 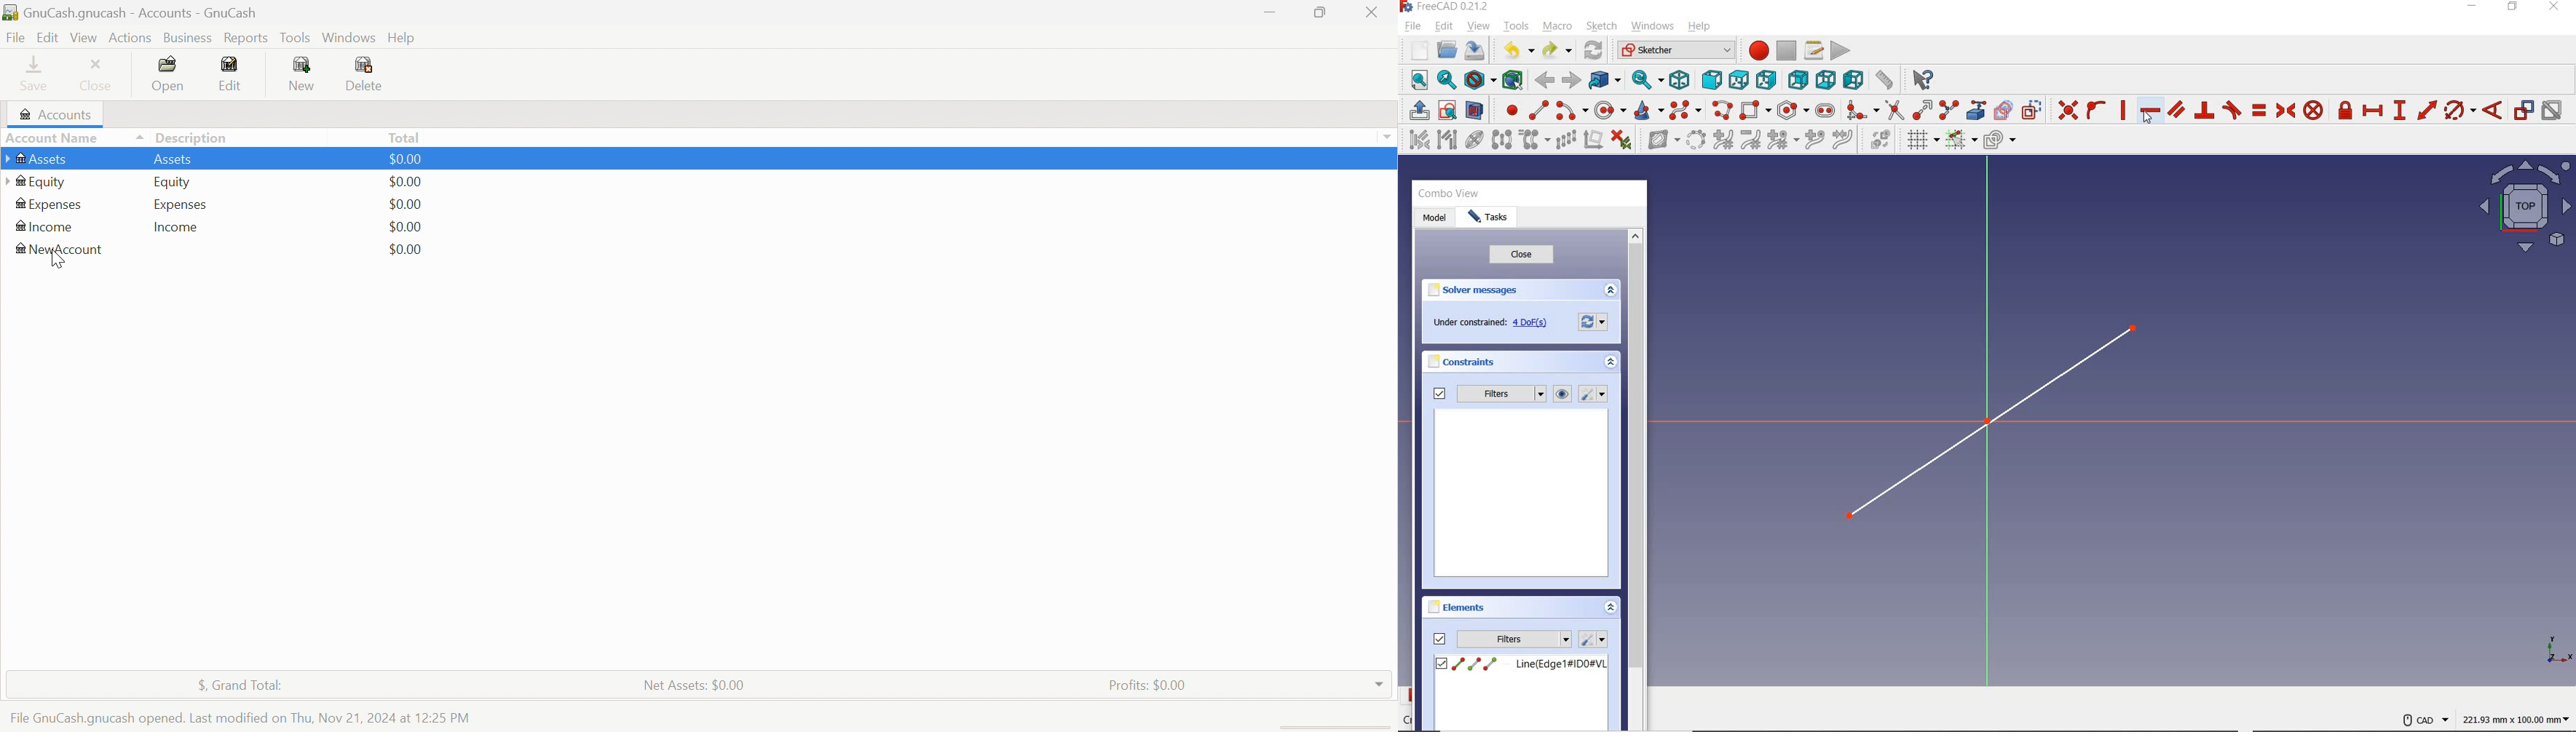 What do you see at coordinates (2177, 109) in the screenshot?
I see `CONSTRAIN PARALLEL` at bounding box center [2177, 109].